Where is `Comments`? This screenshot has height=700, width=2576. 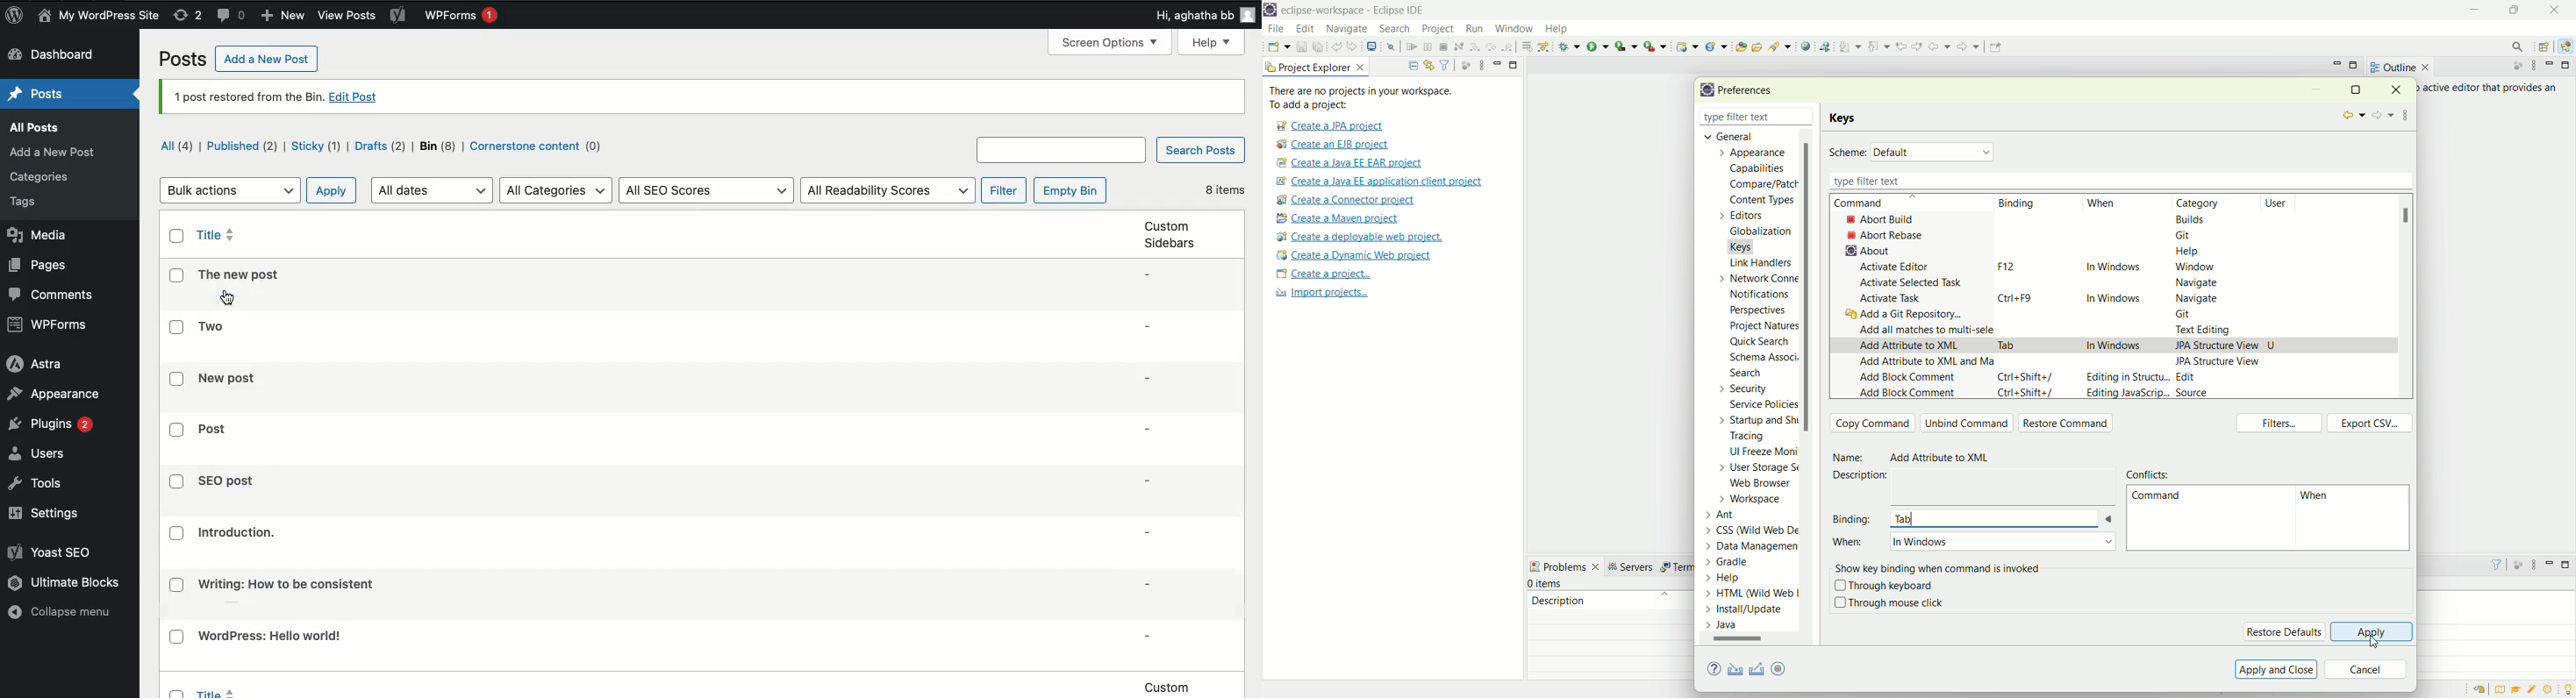 Comments is located at coordinates (55, 296).